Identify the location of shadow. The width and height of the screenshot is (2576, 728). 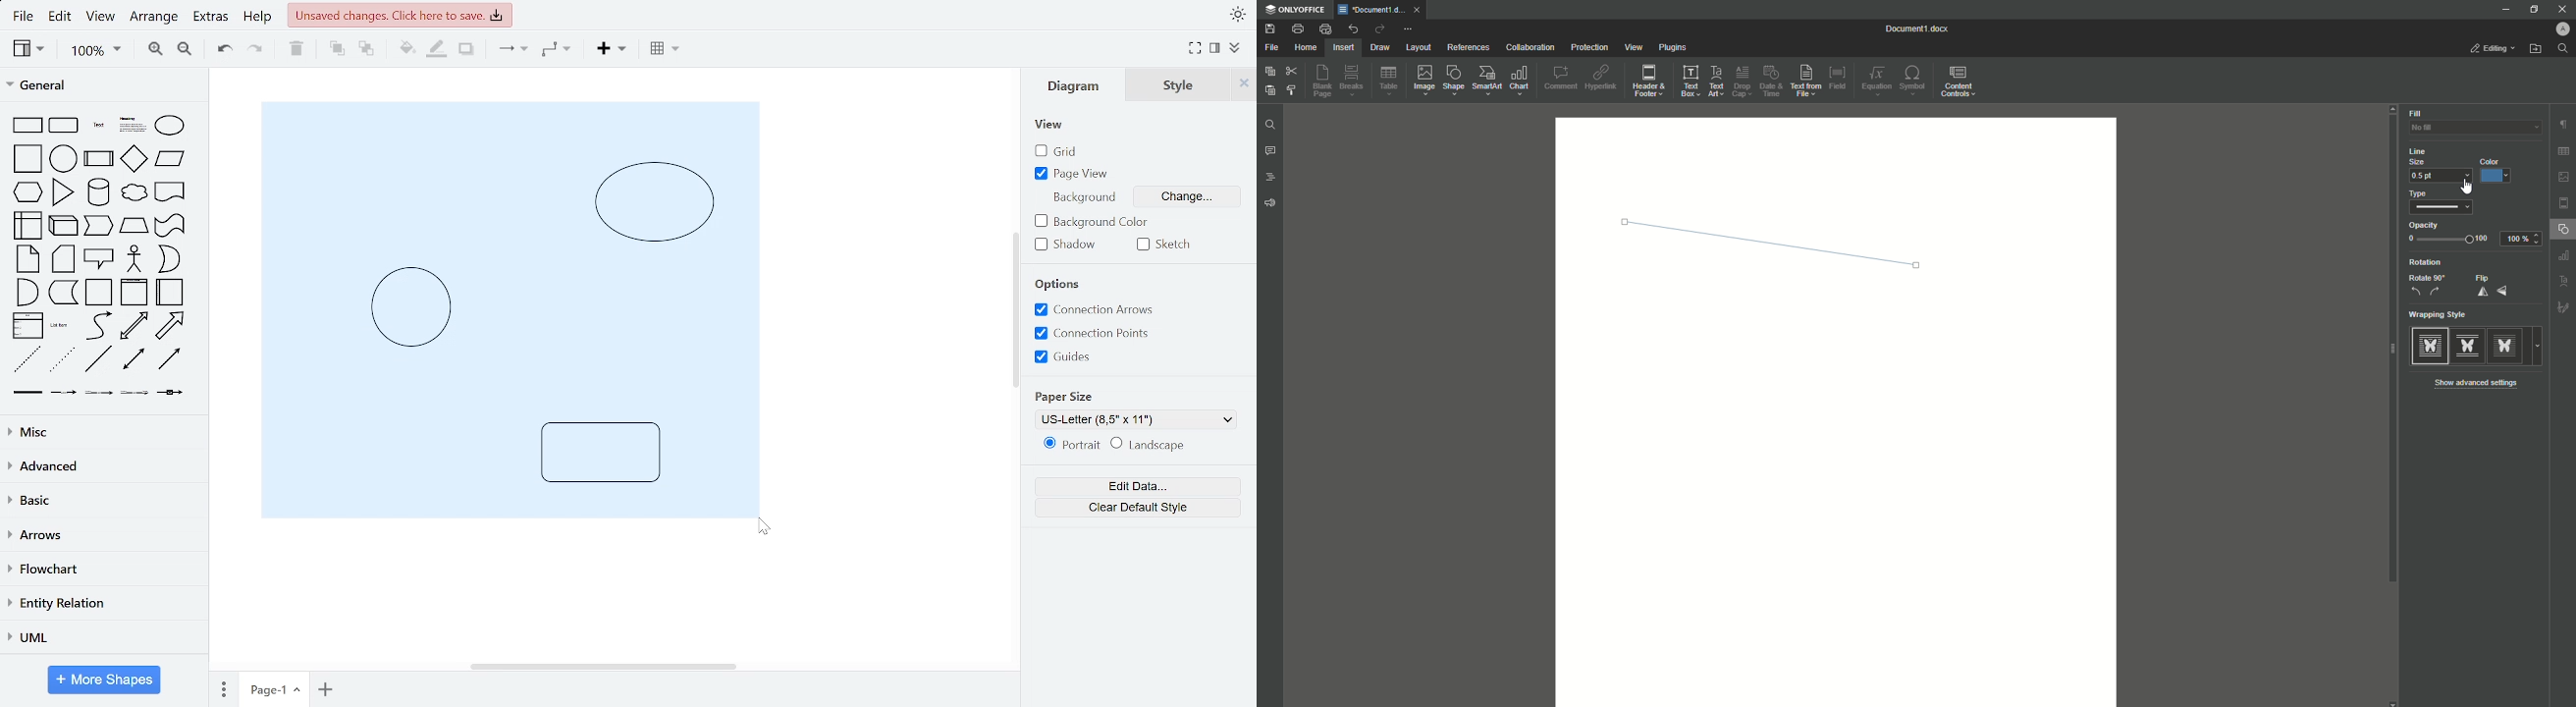
(465, 50).